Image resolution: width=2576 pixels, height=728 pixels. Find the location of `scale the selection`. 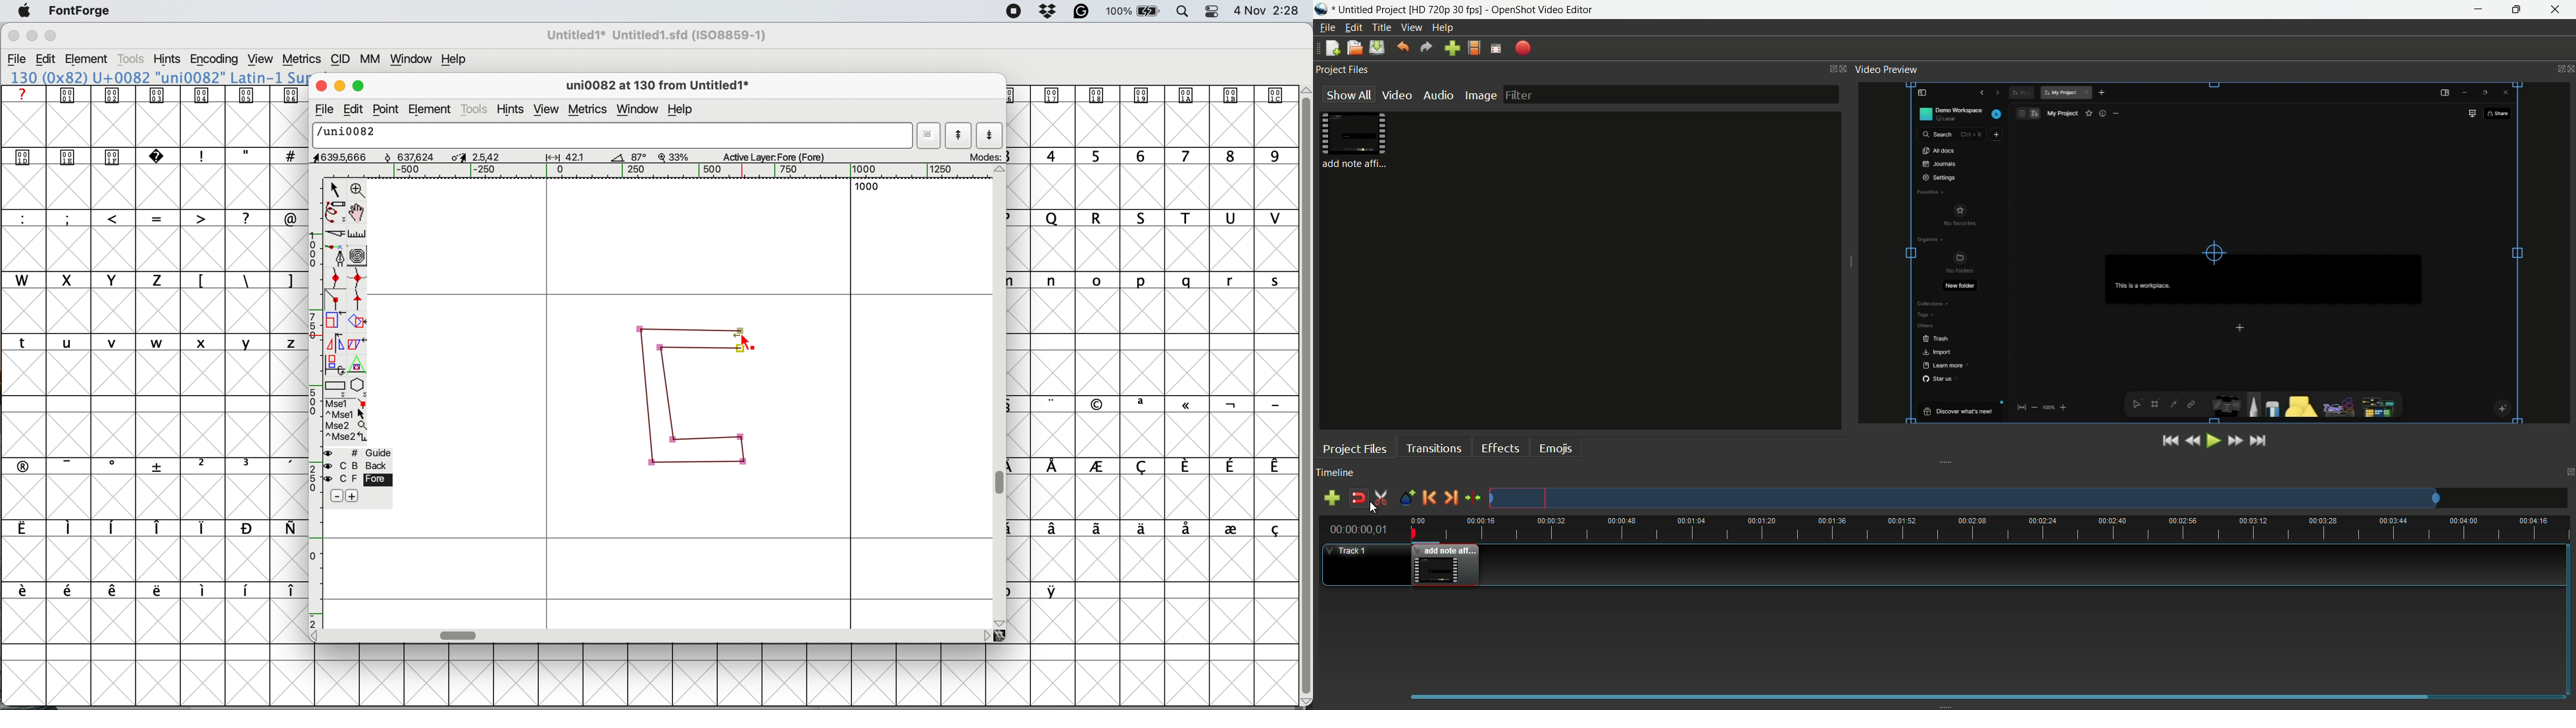

scale the selection is located at coordinates (336, 323).